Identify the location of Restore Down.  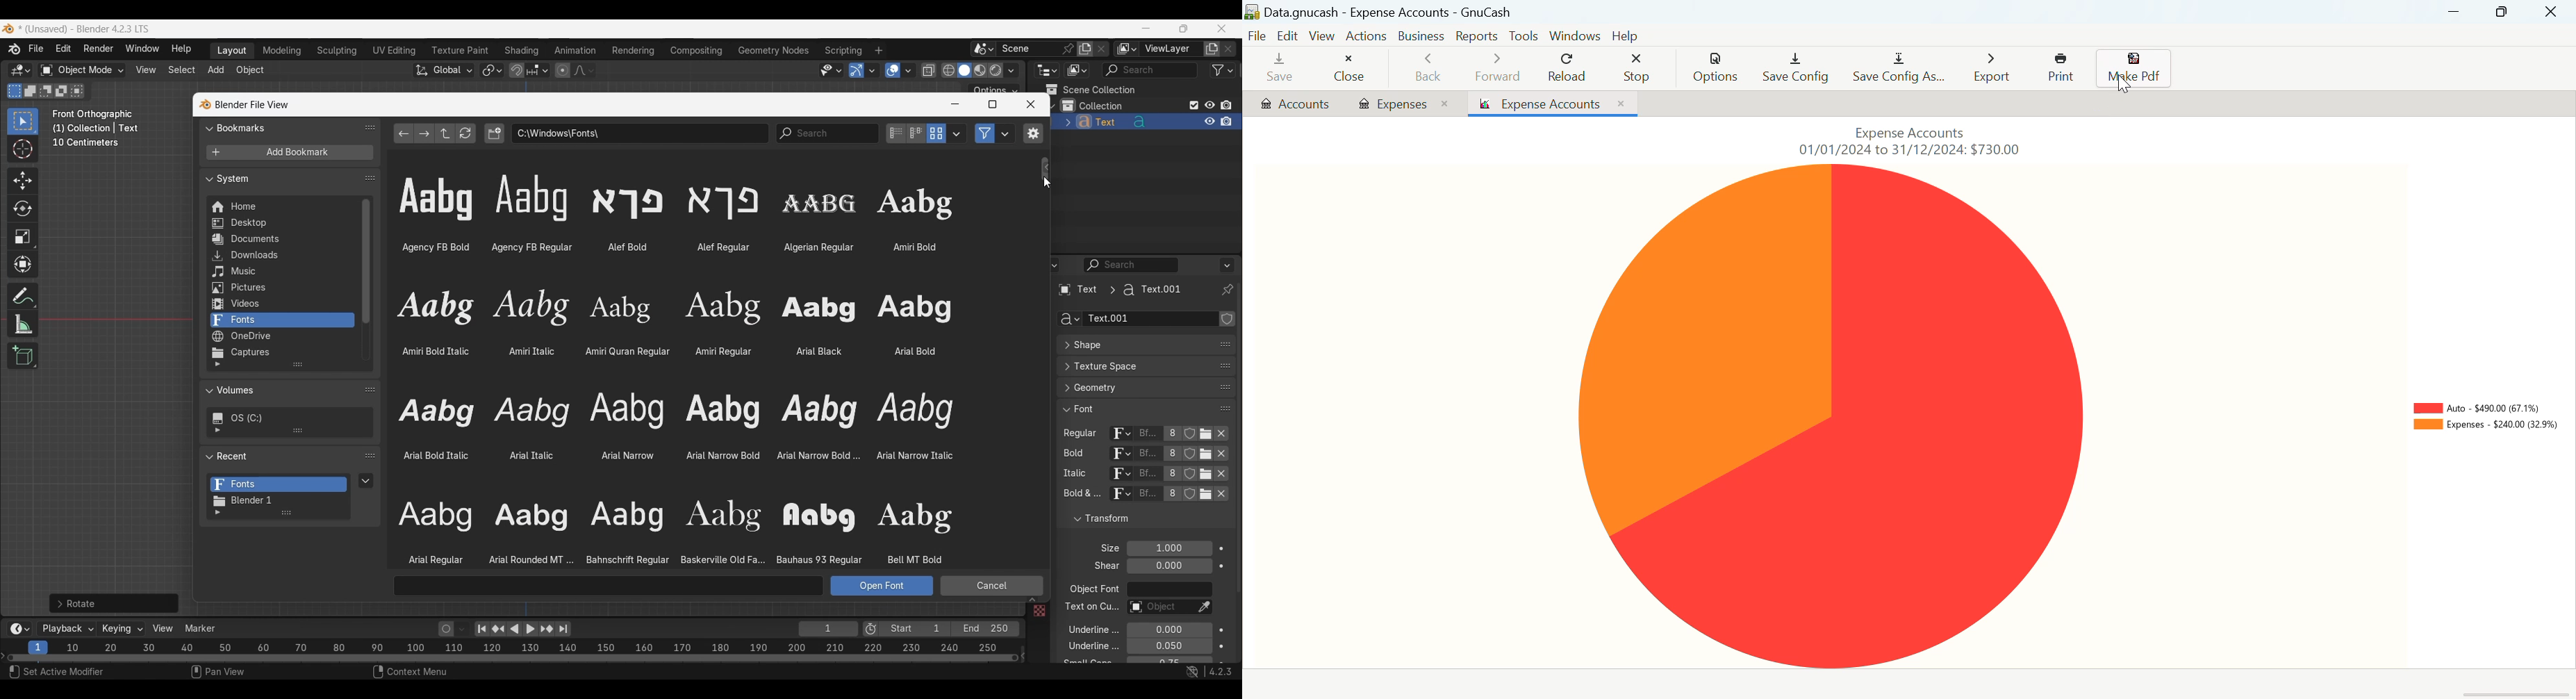
(2455, 12).